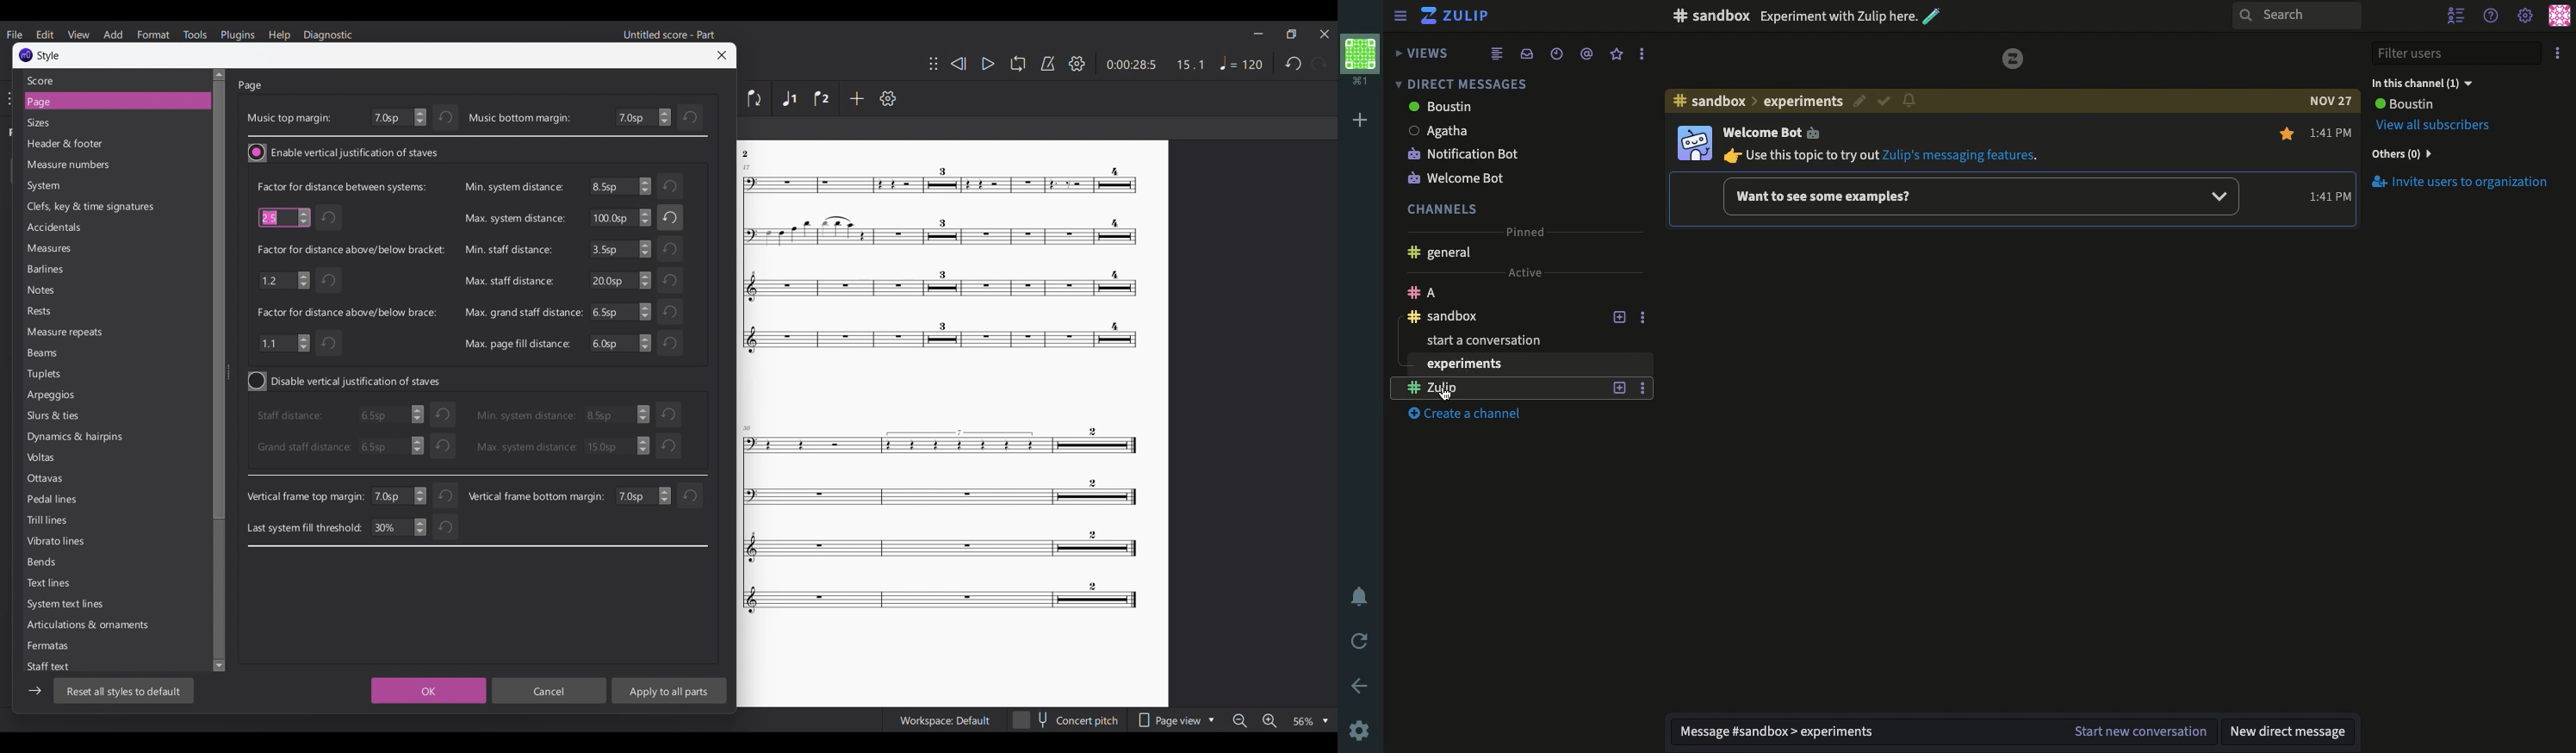 Image resolution: width=2576 pixels, height=756 pixels. Describe the element at coordinates (1484, 389) in the screenshot. I see `Experiments` at that location.